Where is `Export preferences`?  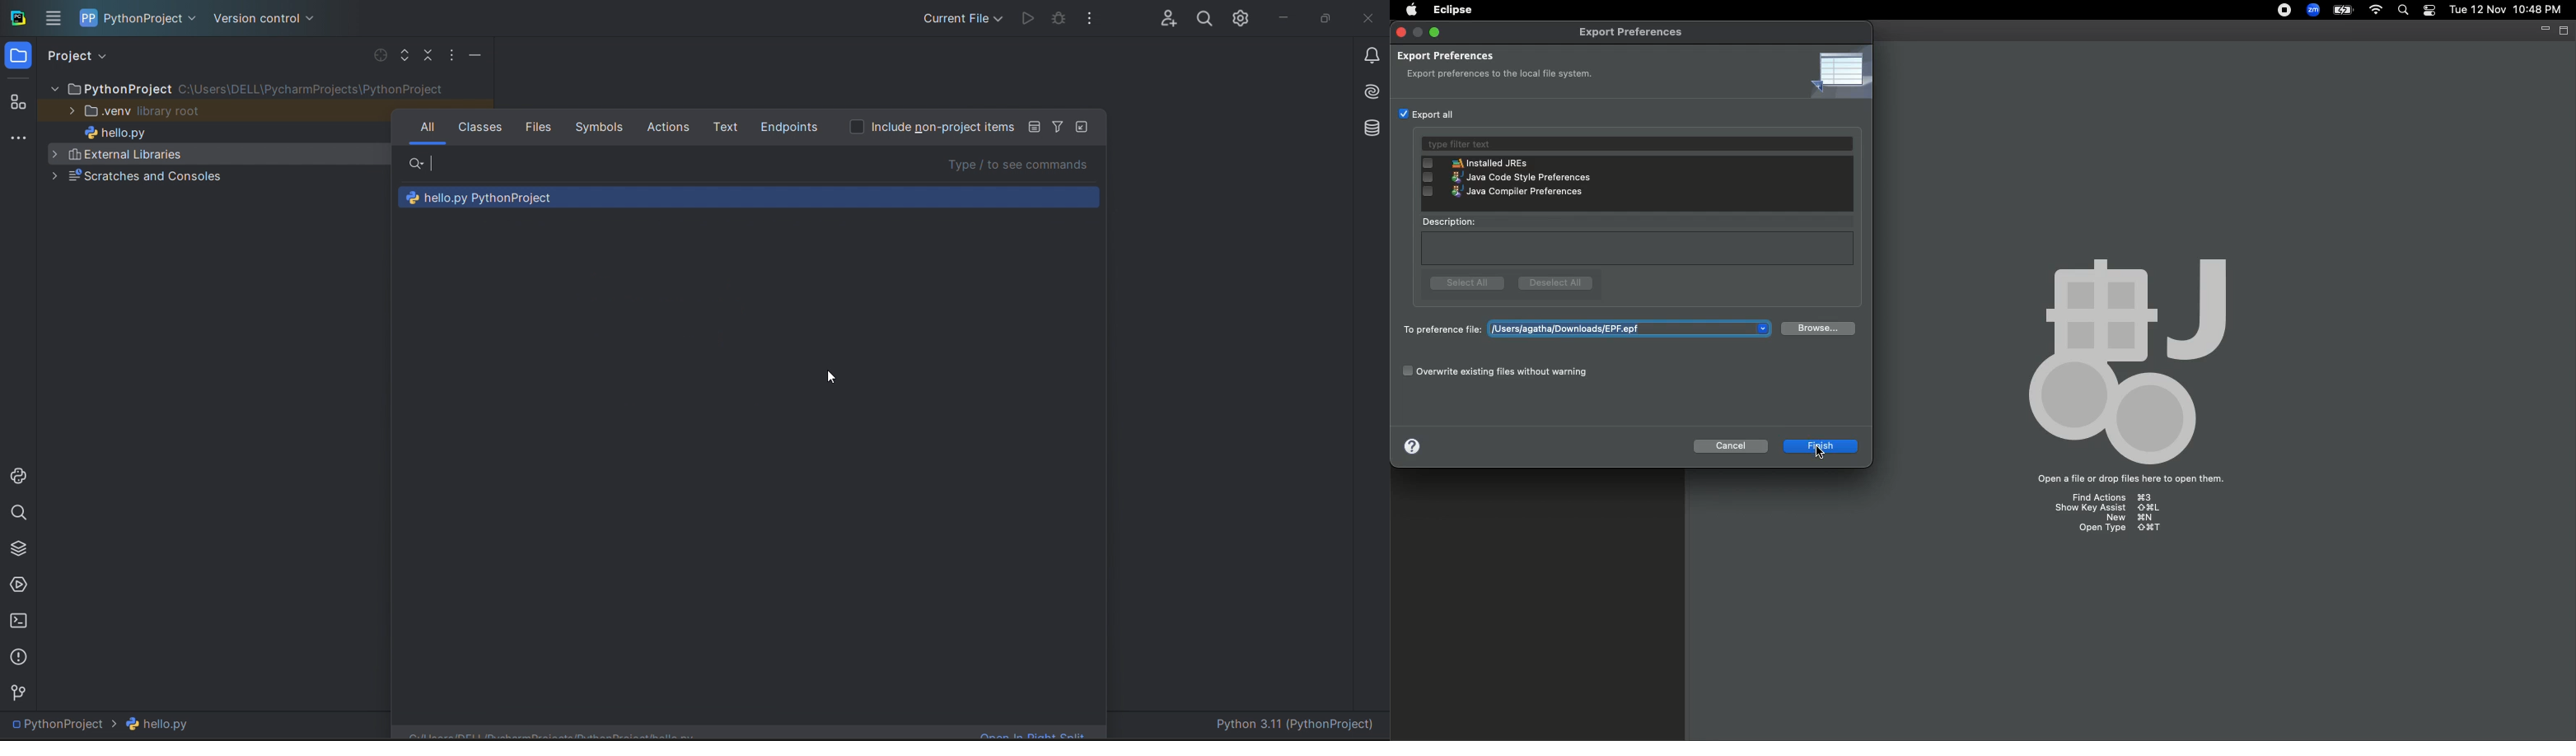 Export preferences is located at coordinates (1449, 56).